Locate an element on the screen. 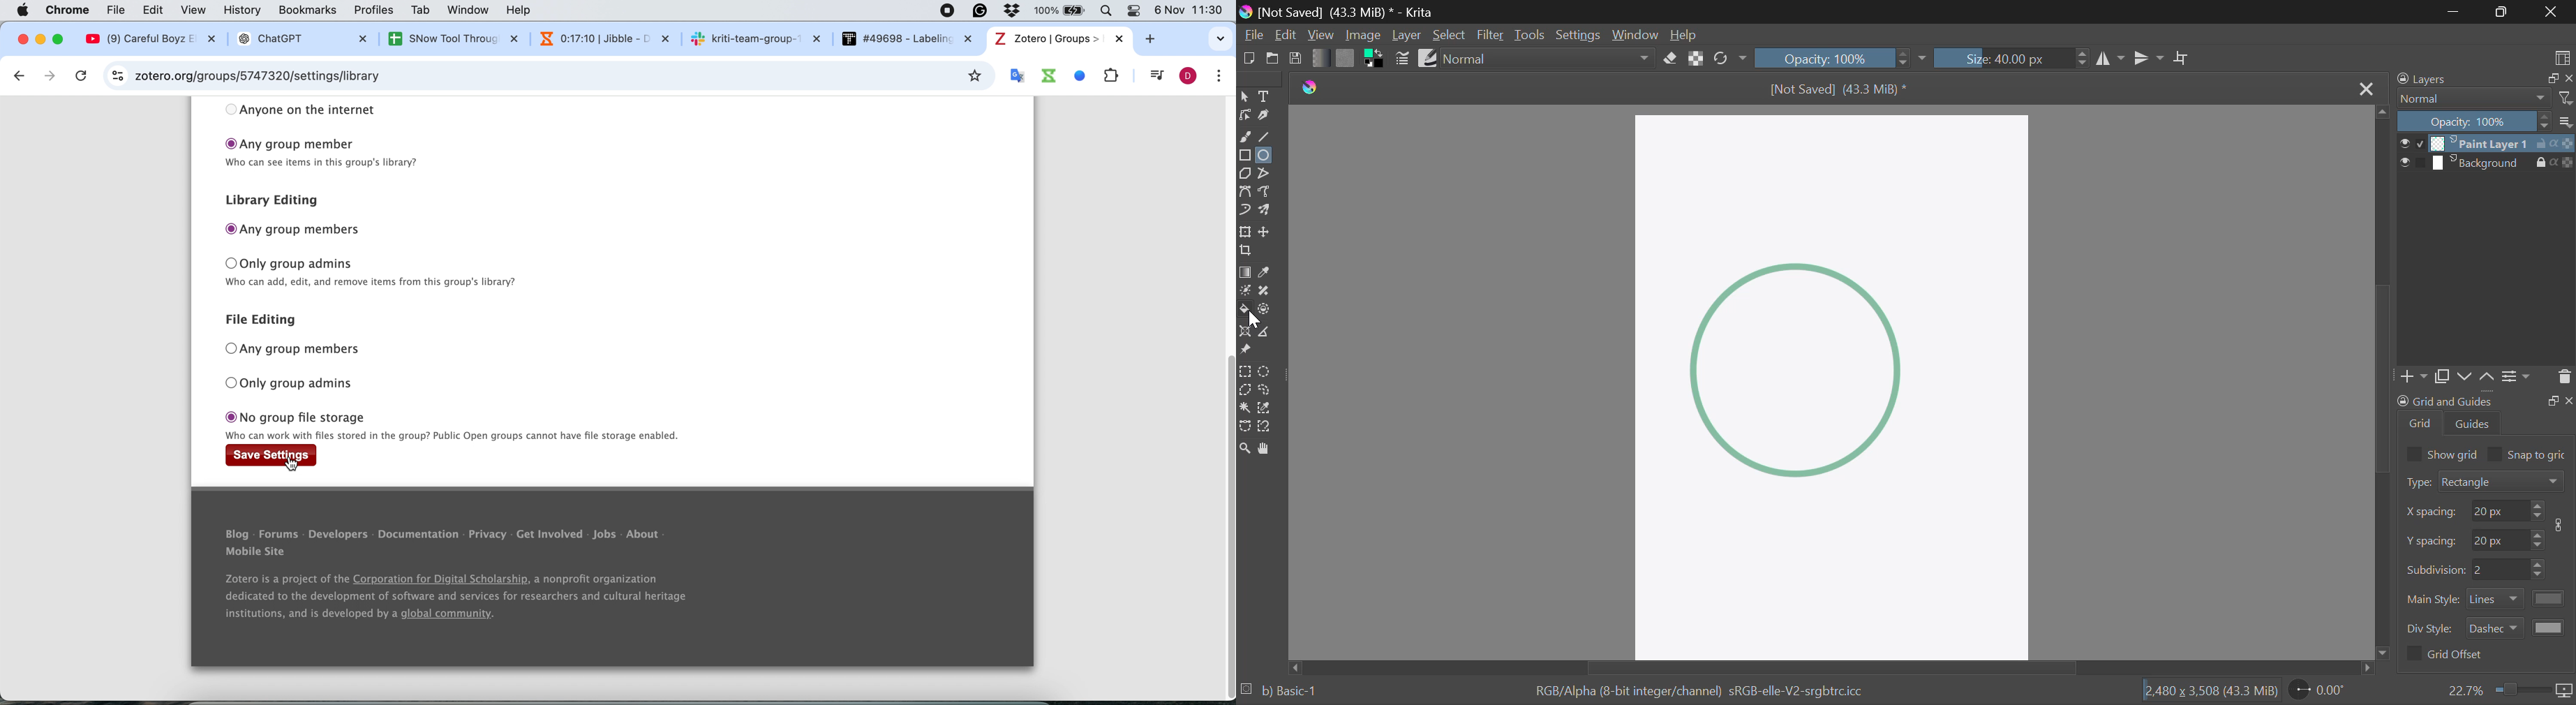  any group member is located at coordinates (288, 143).